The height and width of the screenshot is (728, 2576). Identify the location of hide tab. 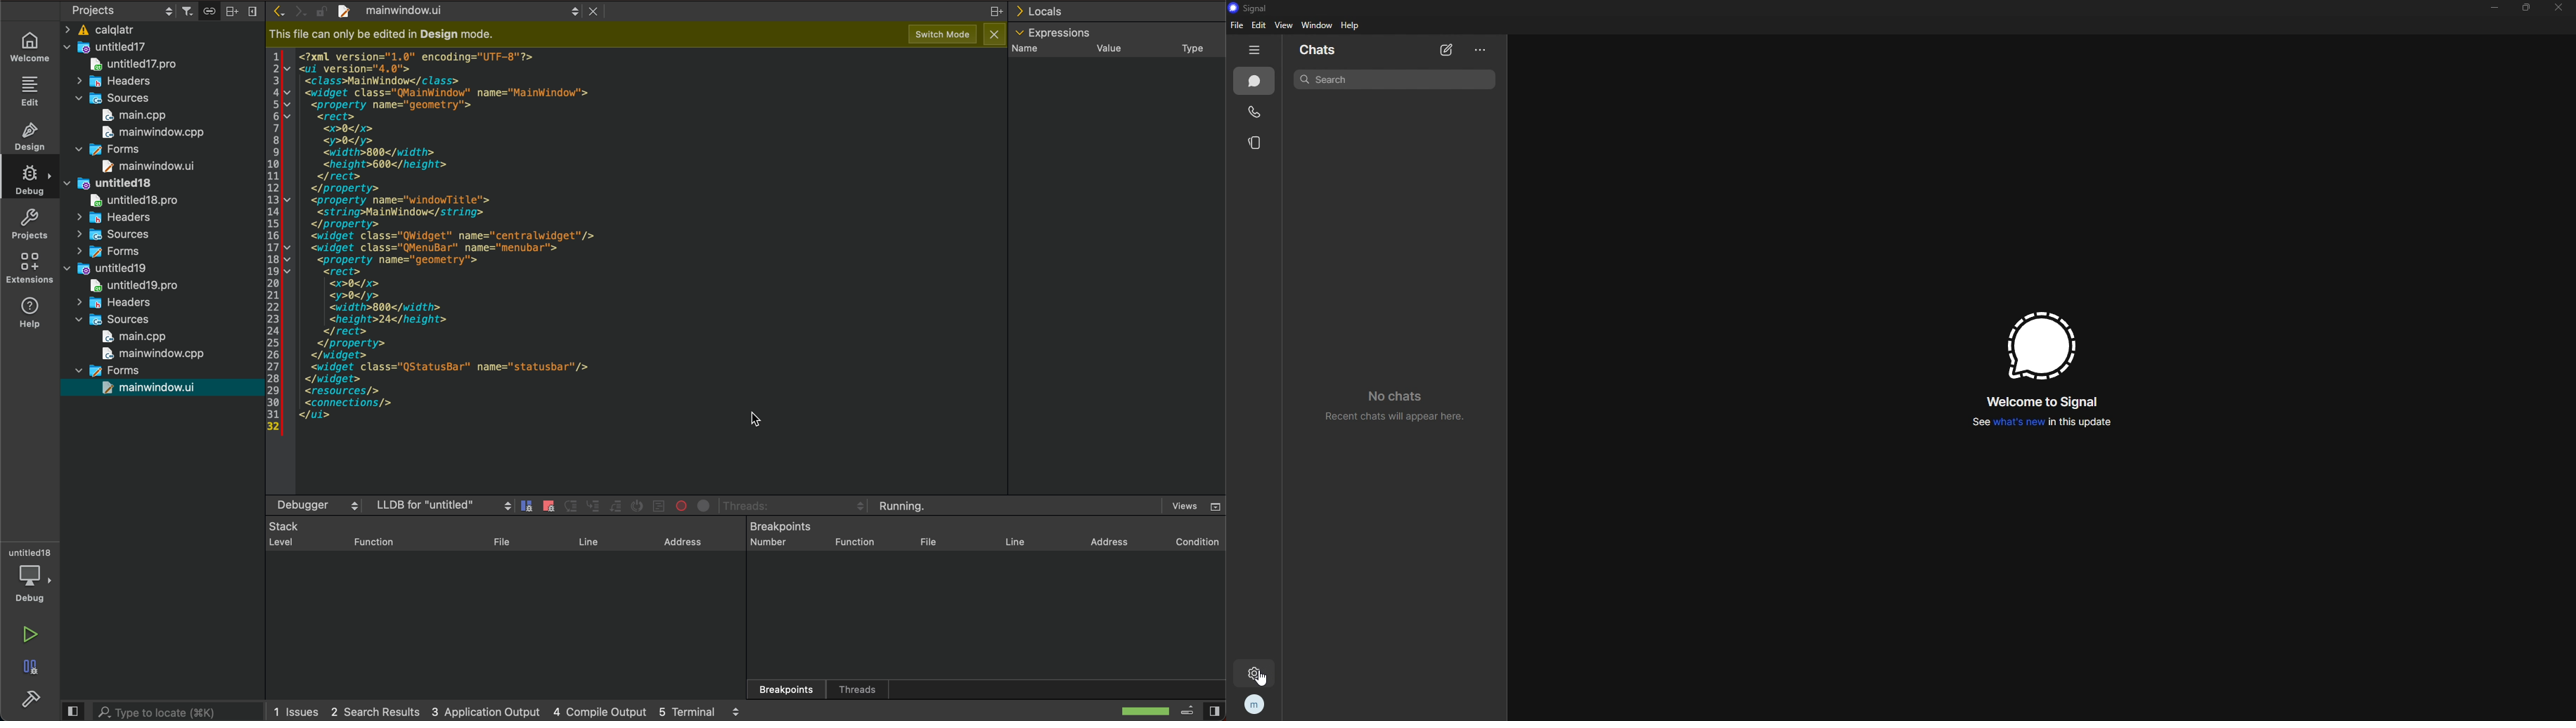
(1256, 50).